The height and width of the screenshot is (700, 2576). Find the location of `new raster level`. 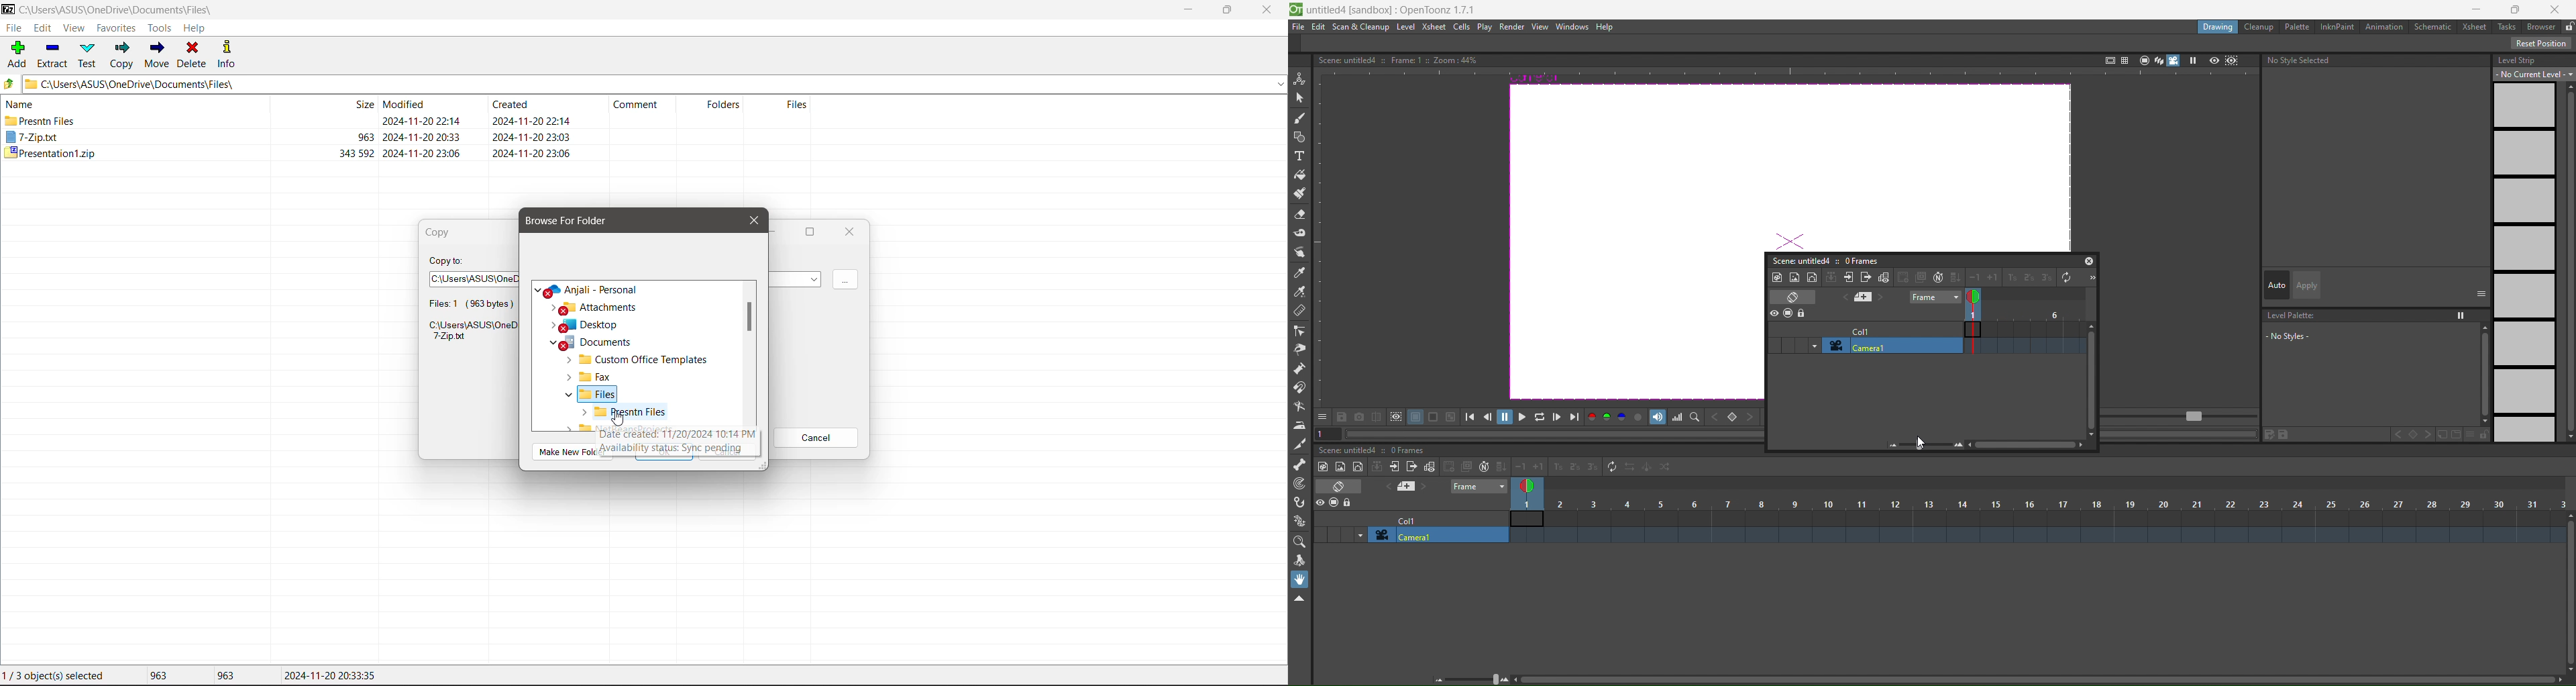

new raster level is located at coordinates (1794, 276).